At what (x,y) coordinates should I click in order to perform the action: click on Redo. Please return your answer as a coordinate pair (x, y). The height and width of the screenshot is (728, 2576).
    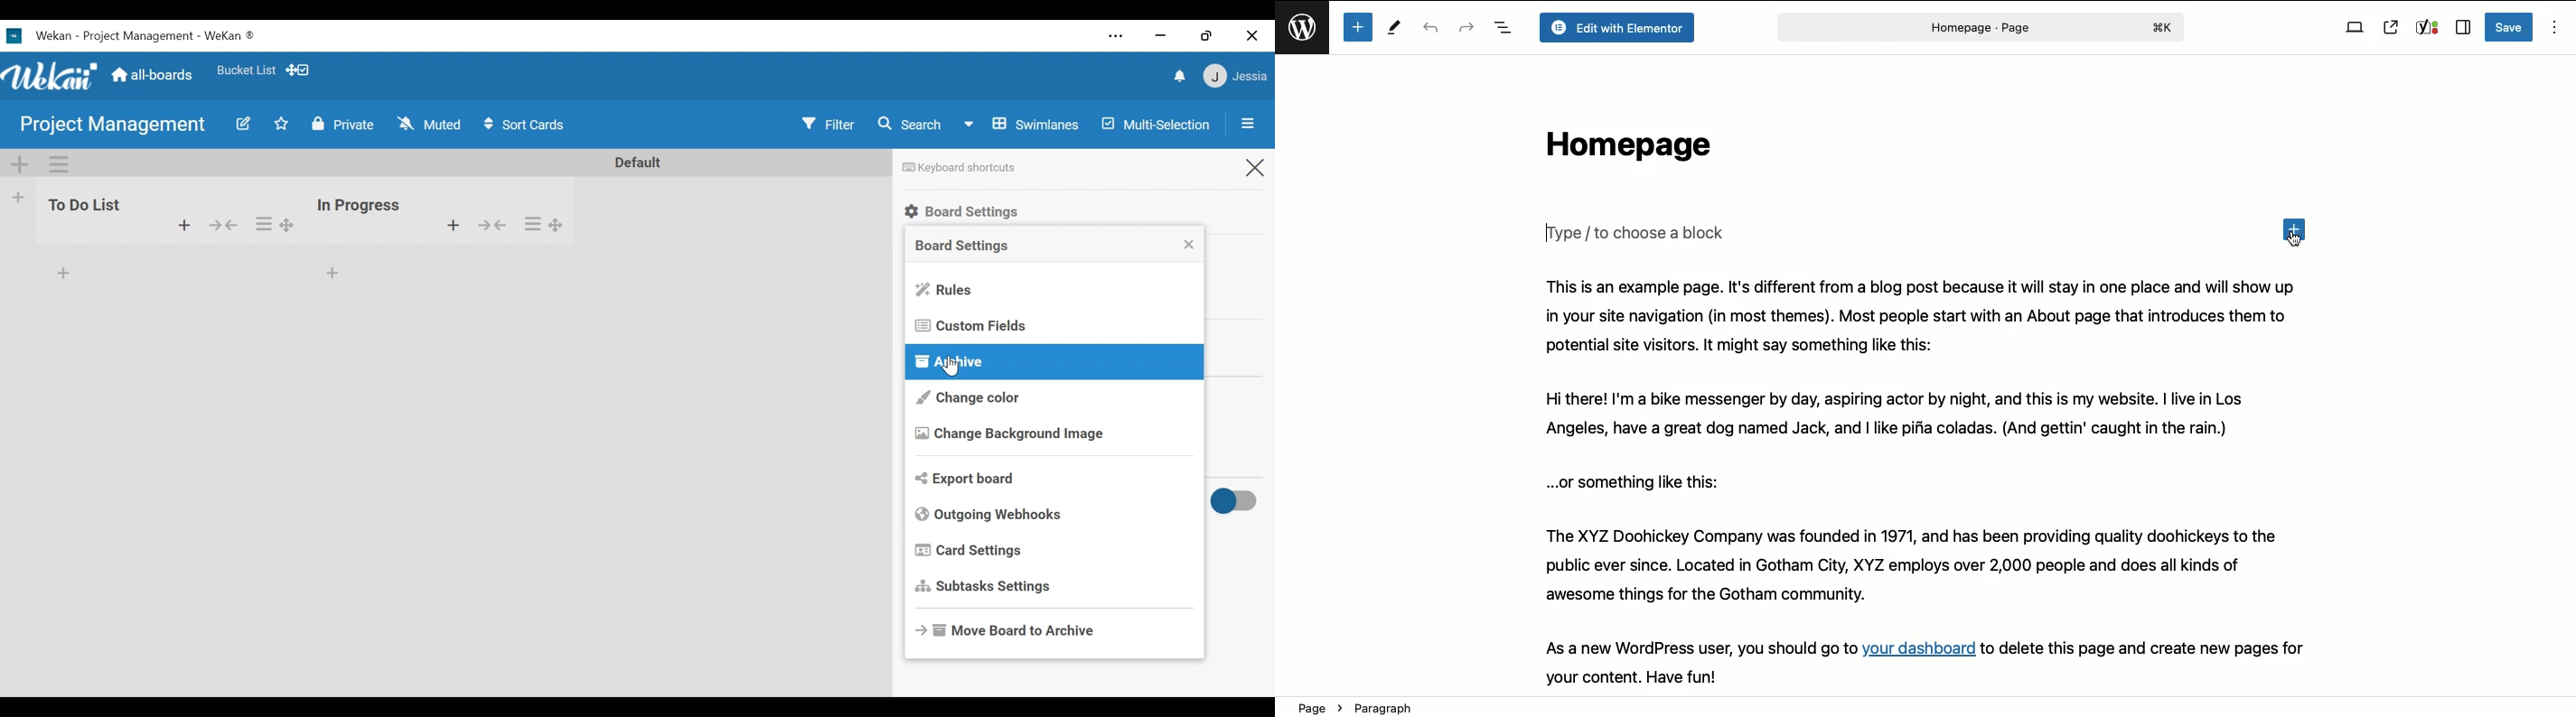
    Looking at the image, I should click on (1466, 26).